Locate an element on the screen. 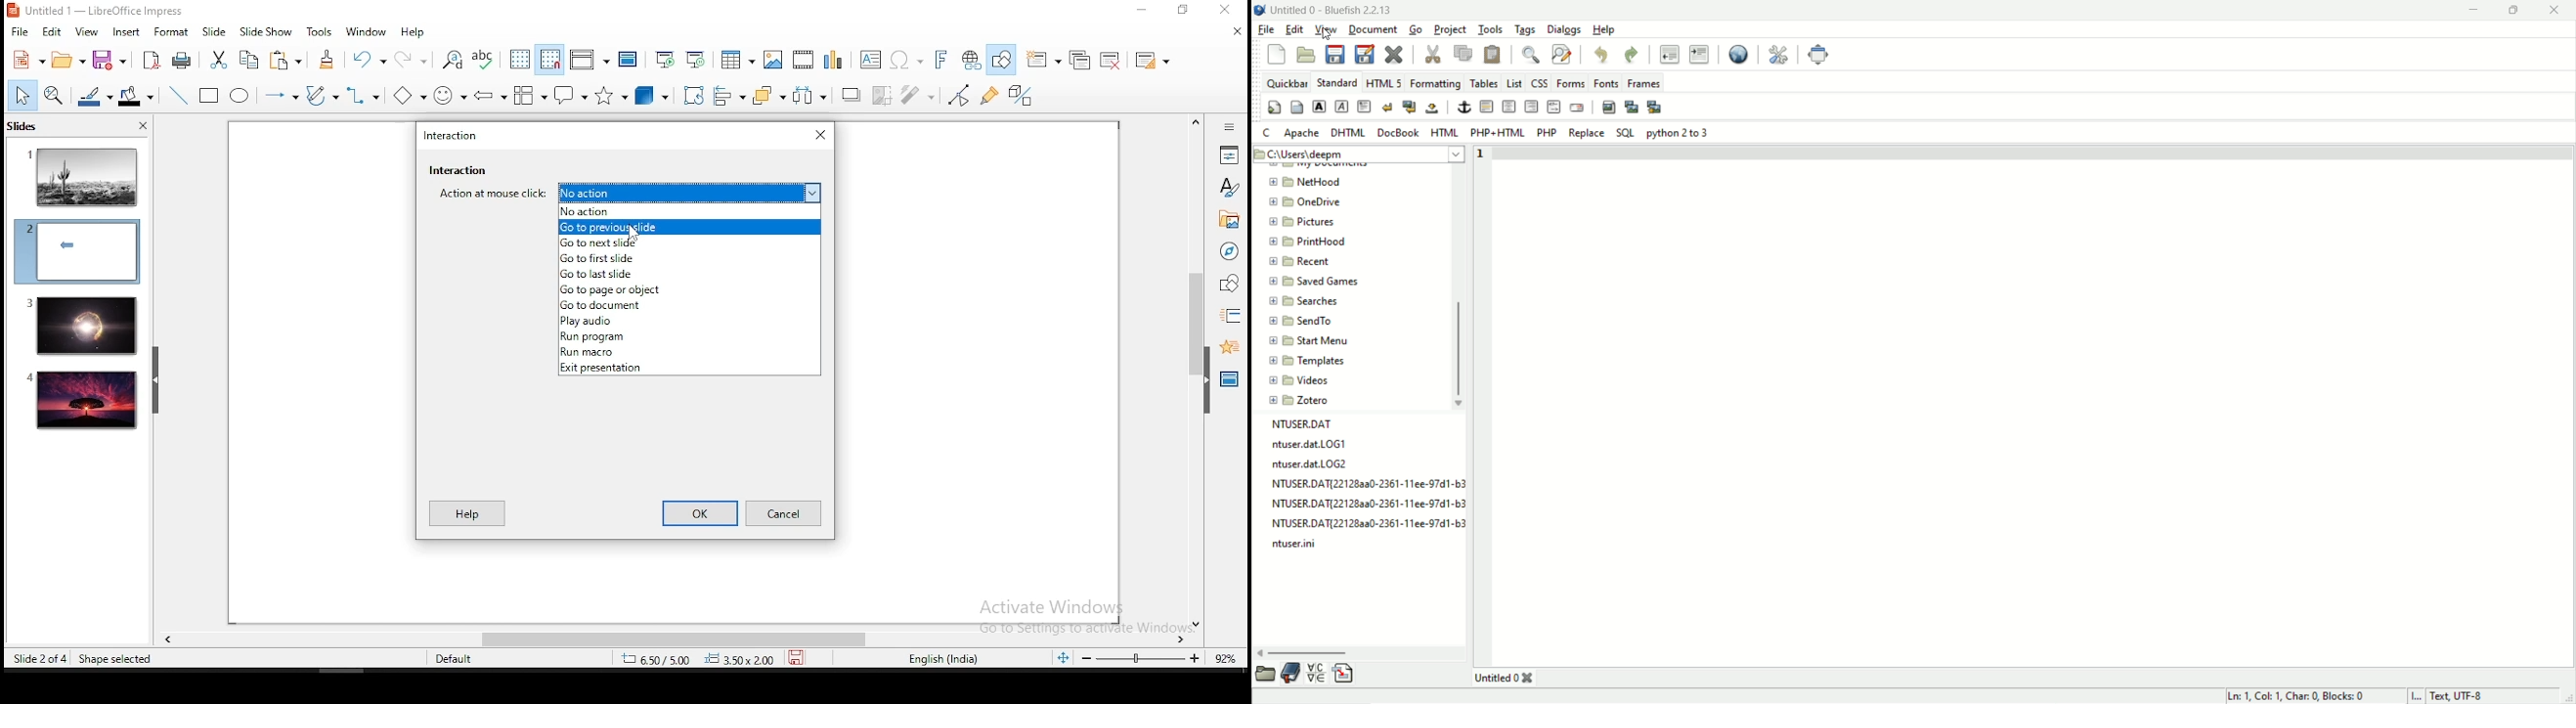 The height and width of the screenshot is (728, 2576). scroll bar is located at coordinates (666, 639).